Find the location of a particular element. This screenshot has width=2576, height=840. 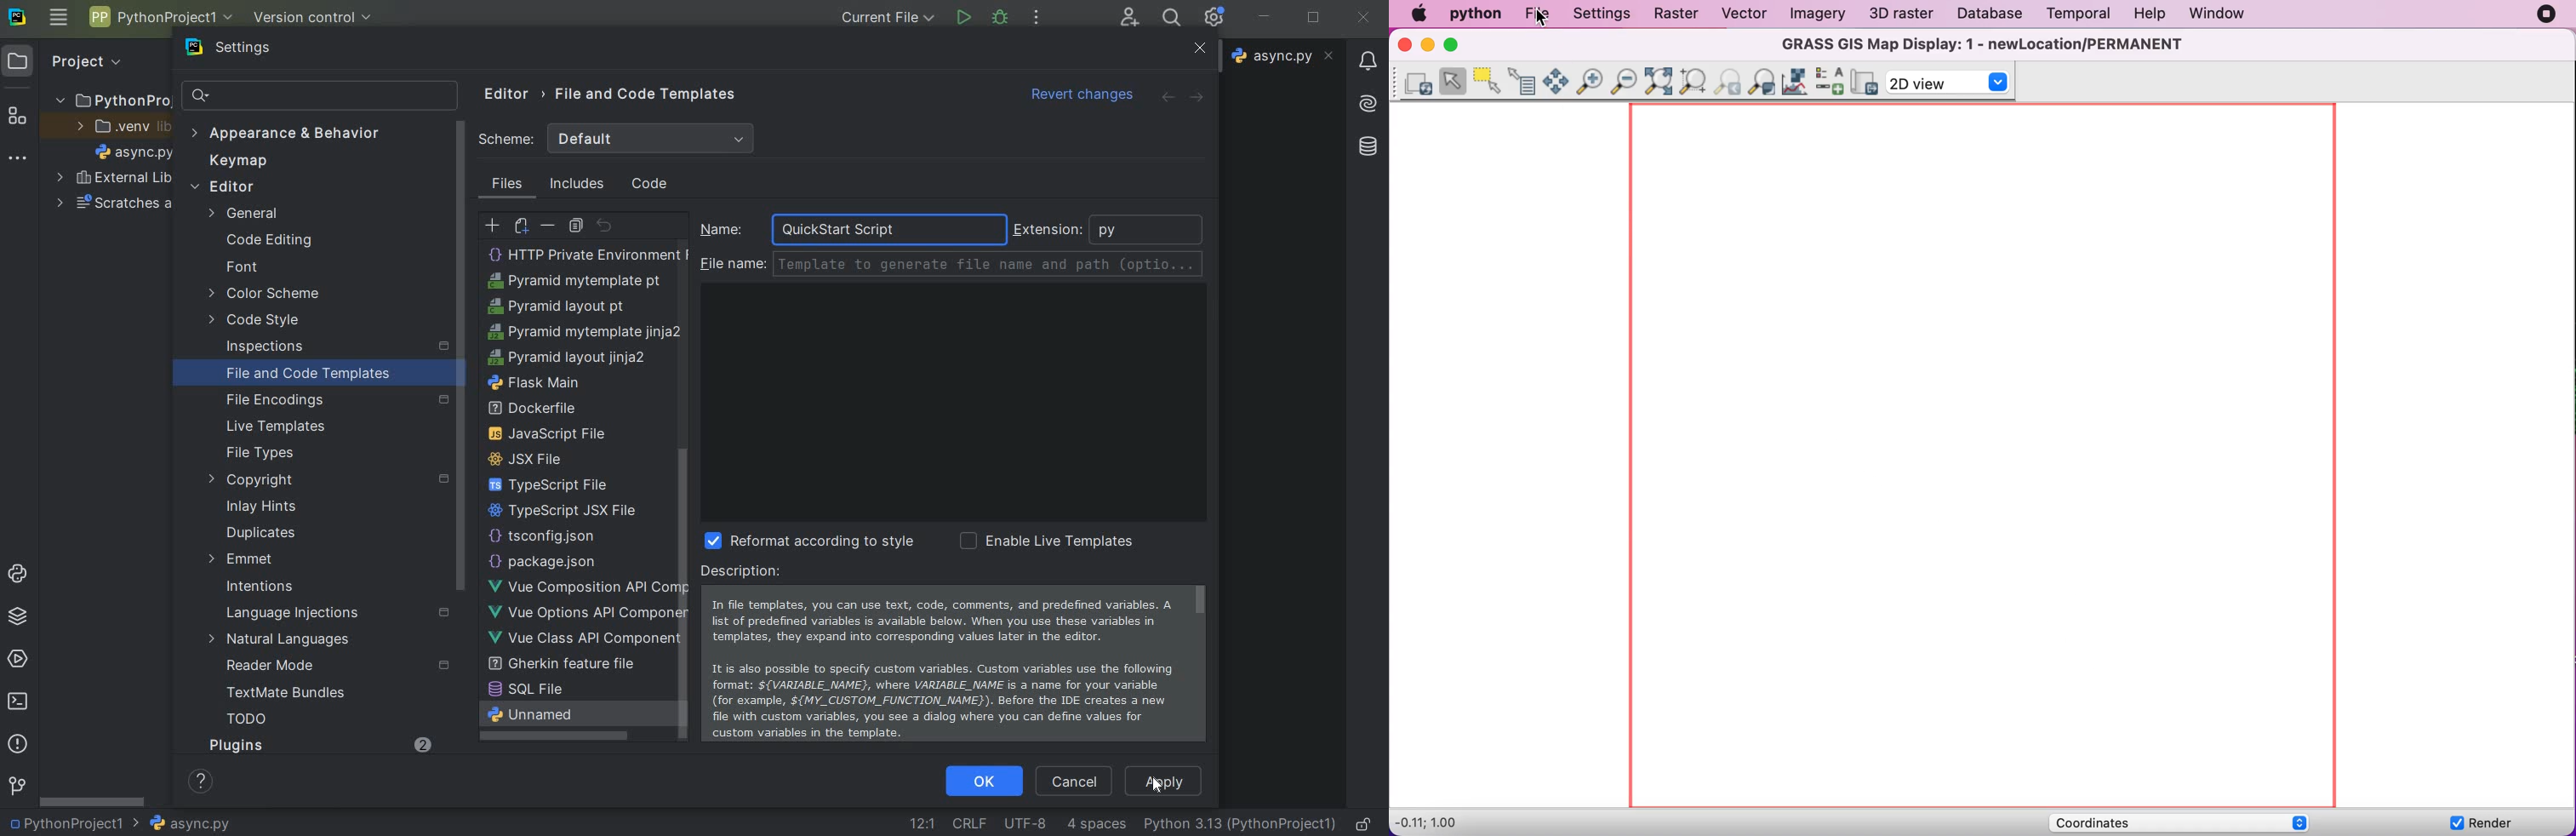

.venv is located at coordinates (123, 127).